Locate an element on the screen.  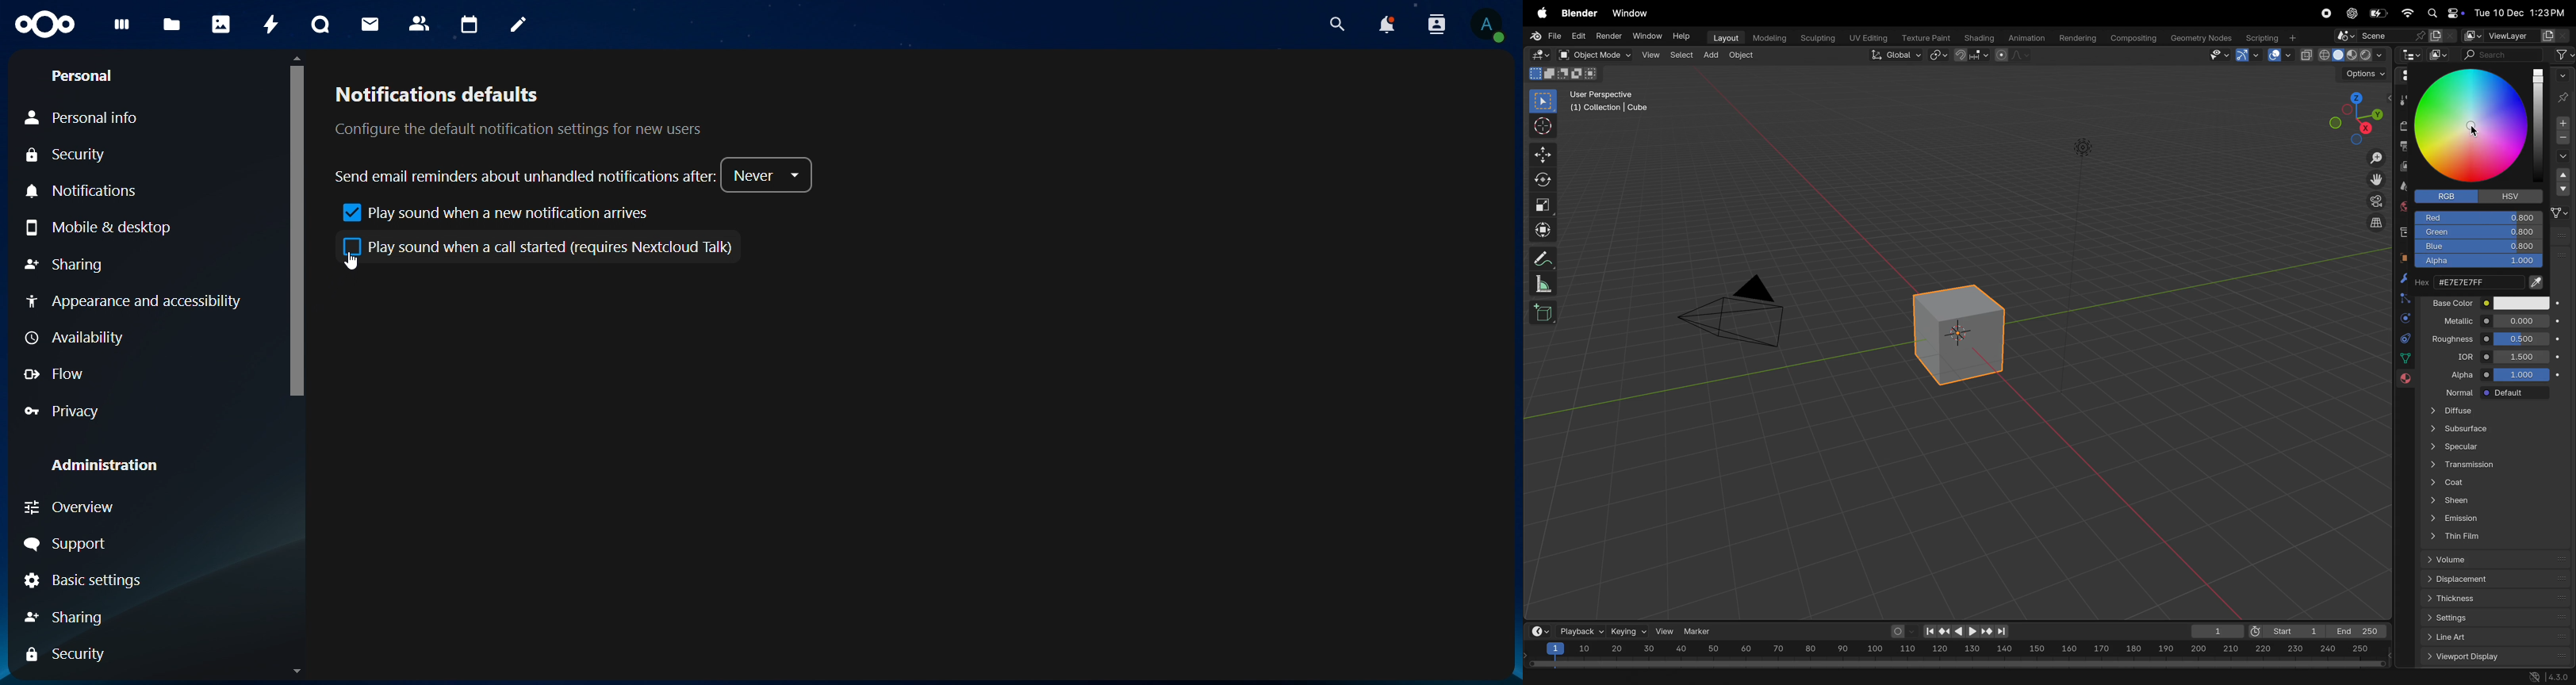
annotate is located at coordinates (1540, 258).